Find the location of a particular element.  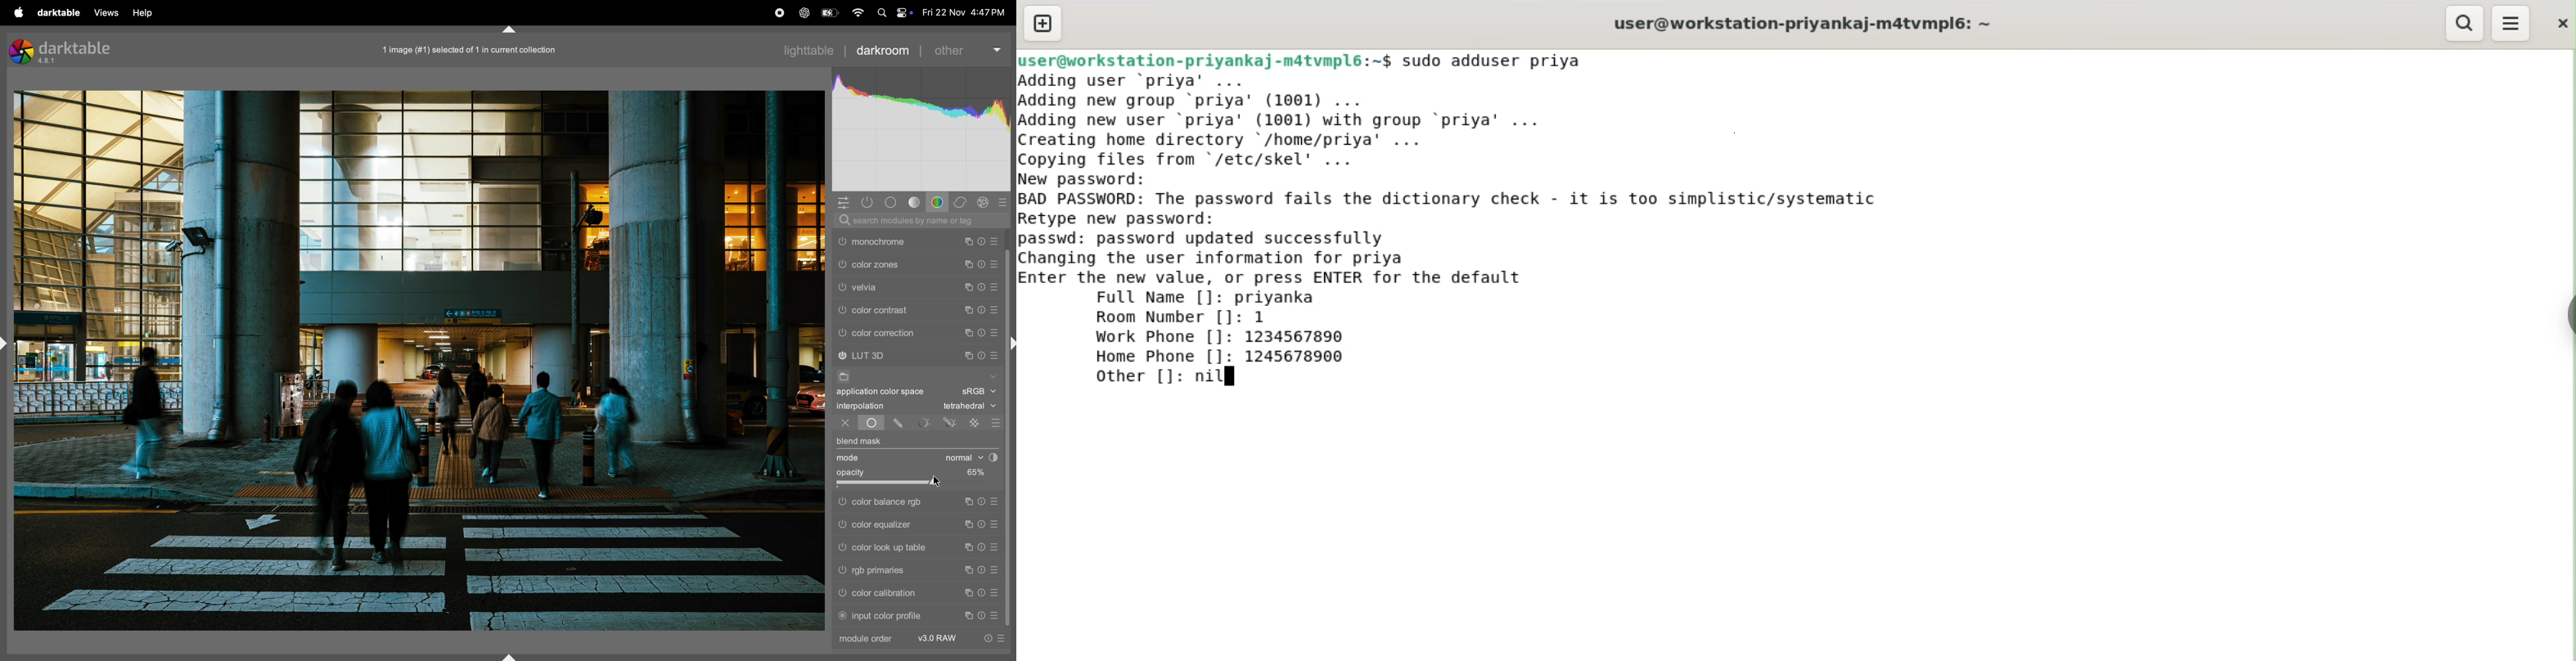

multiple instance actions is located at coordinates (968, 332).